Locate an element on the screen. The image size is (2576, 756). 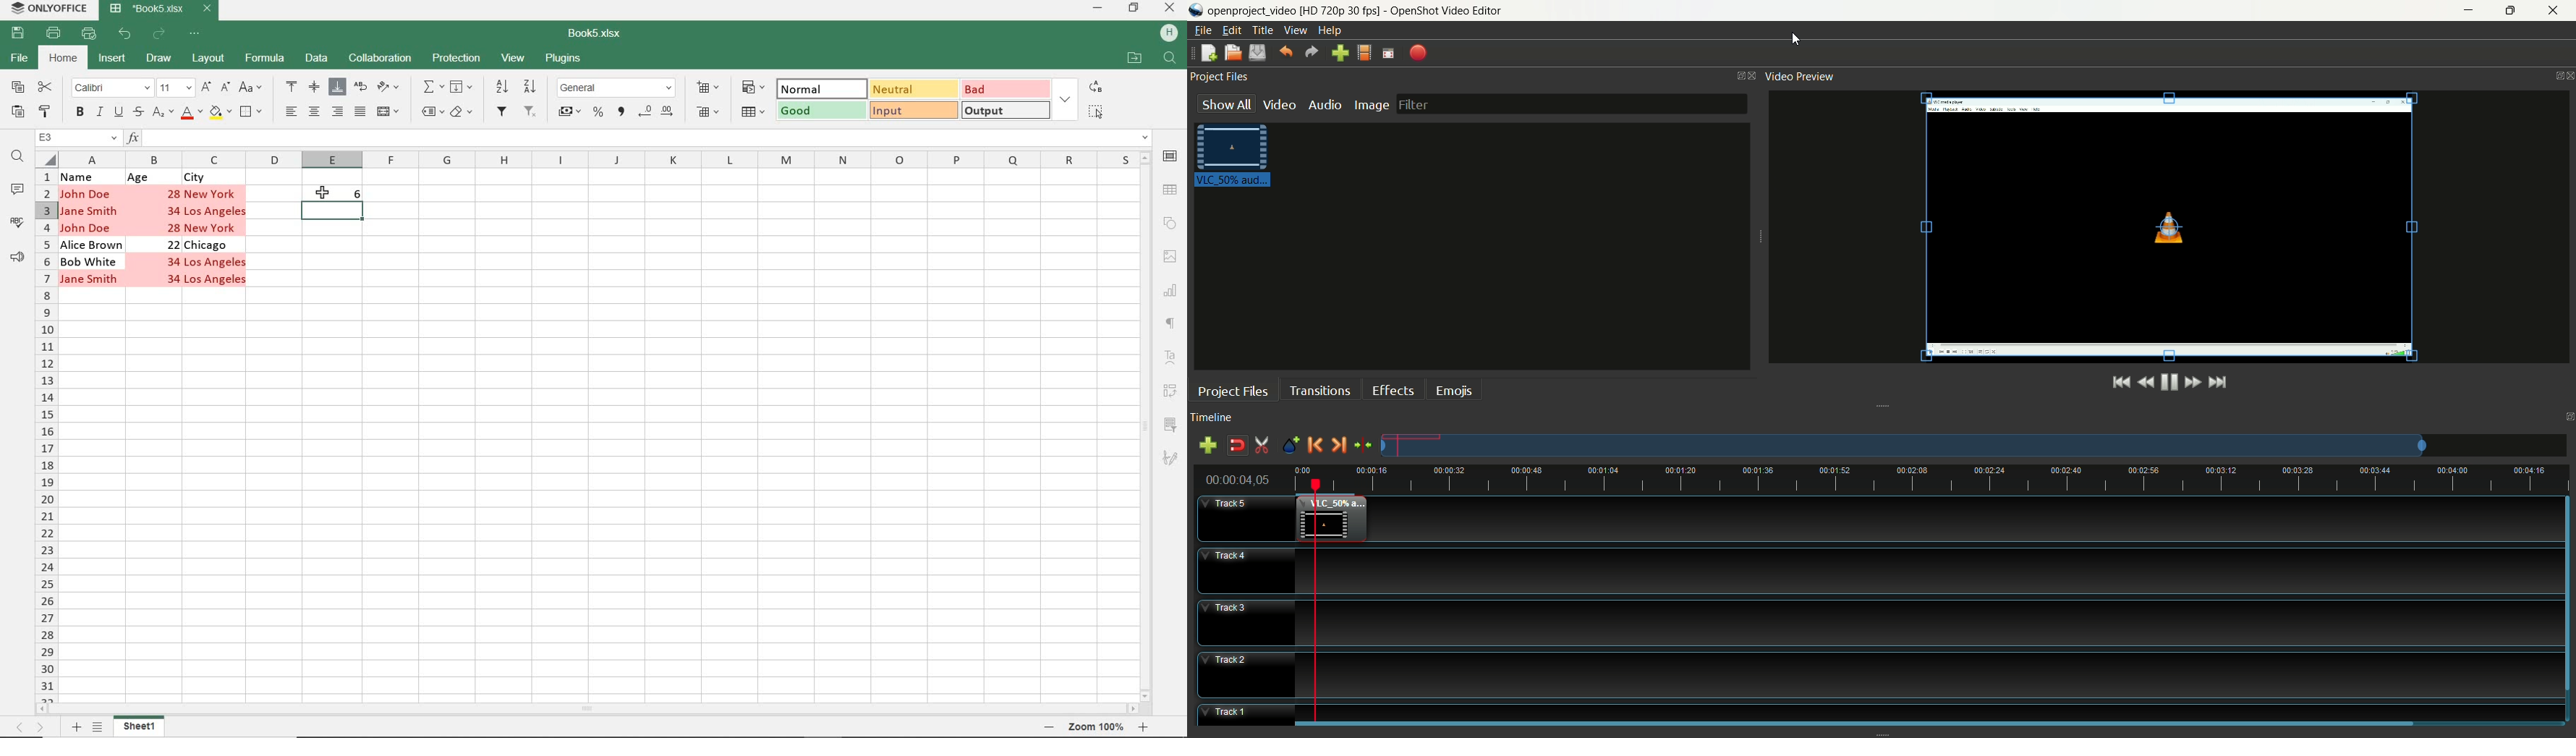
CUSTOMIZE QUICK ACCESS TOOLBAR is located at coordinates (196, 34).